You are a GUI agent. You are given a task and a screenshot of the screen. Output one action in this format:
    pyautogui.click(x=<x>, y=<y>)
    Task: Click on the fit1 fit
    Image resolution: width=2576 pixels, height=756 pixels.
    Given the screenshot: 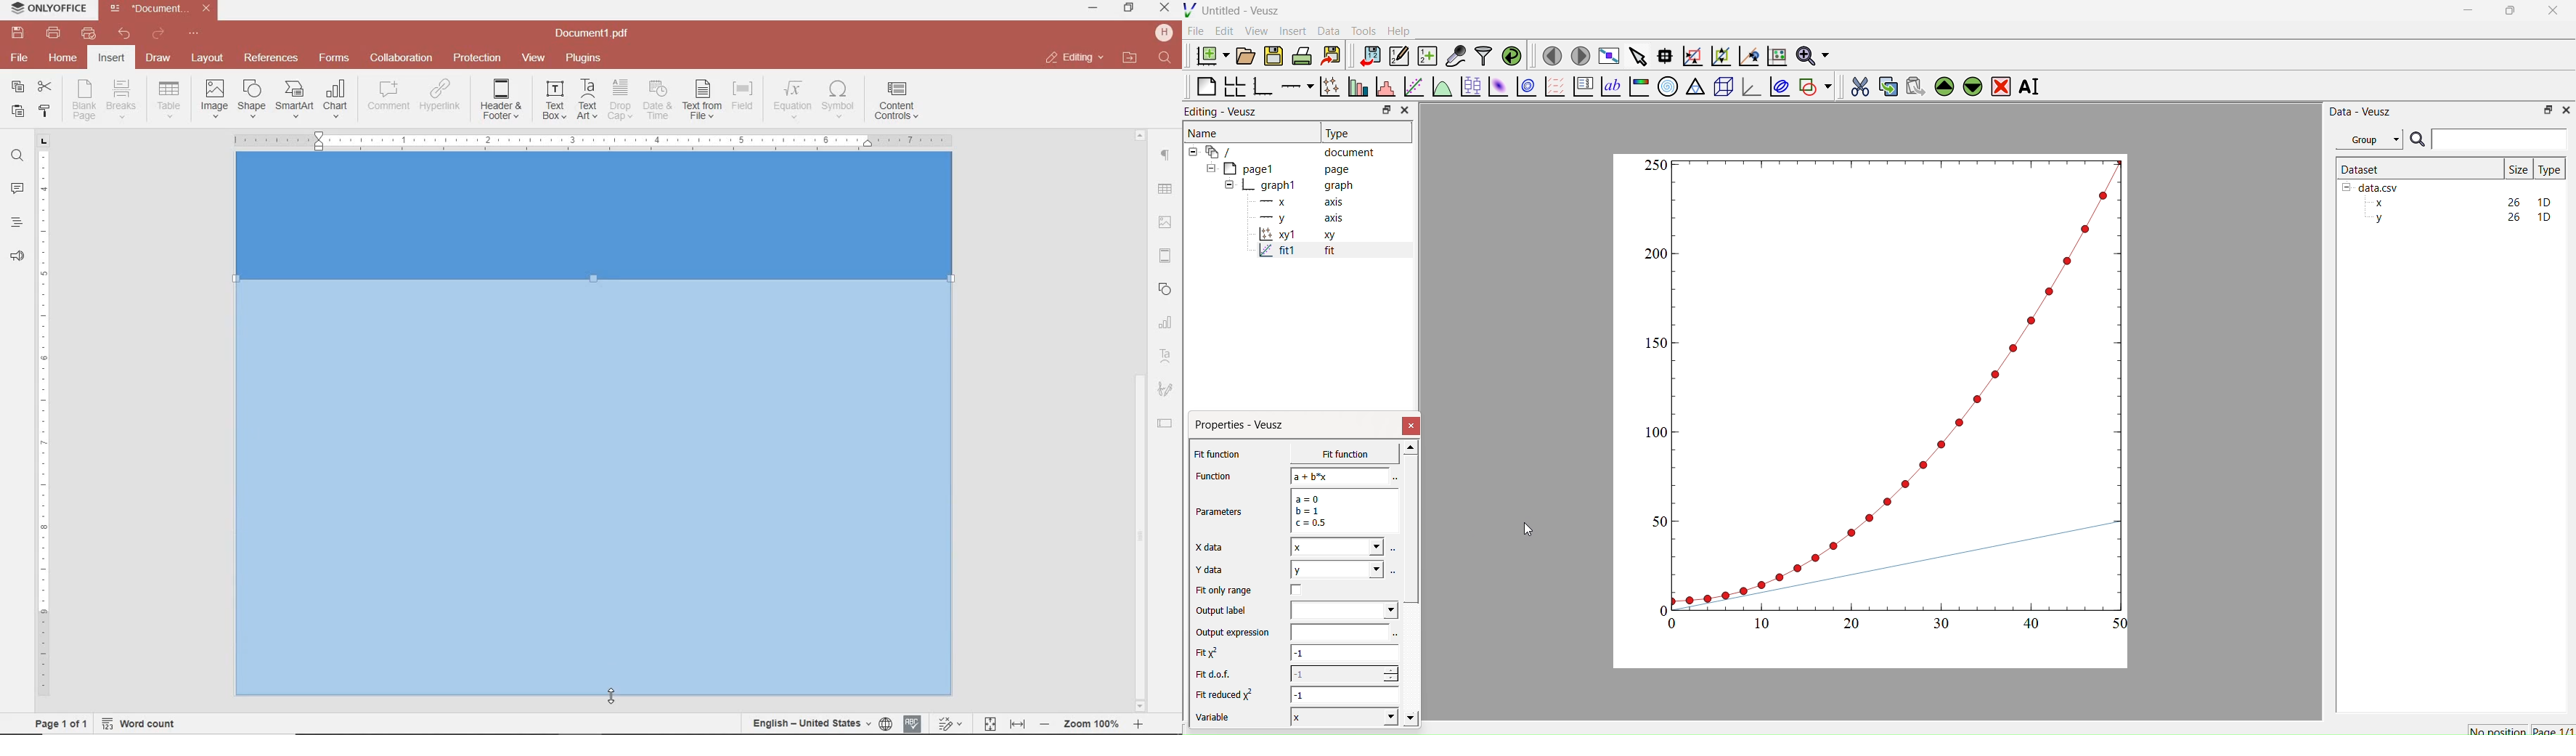 What is the action you would take?
    pyautogui.click(x=1295, y=253)
    